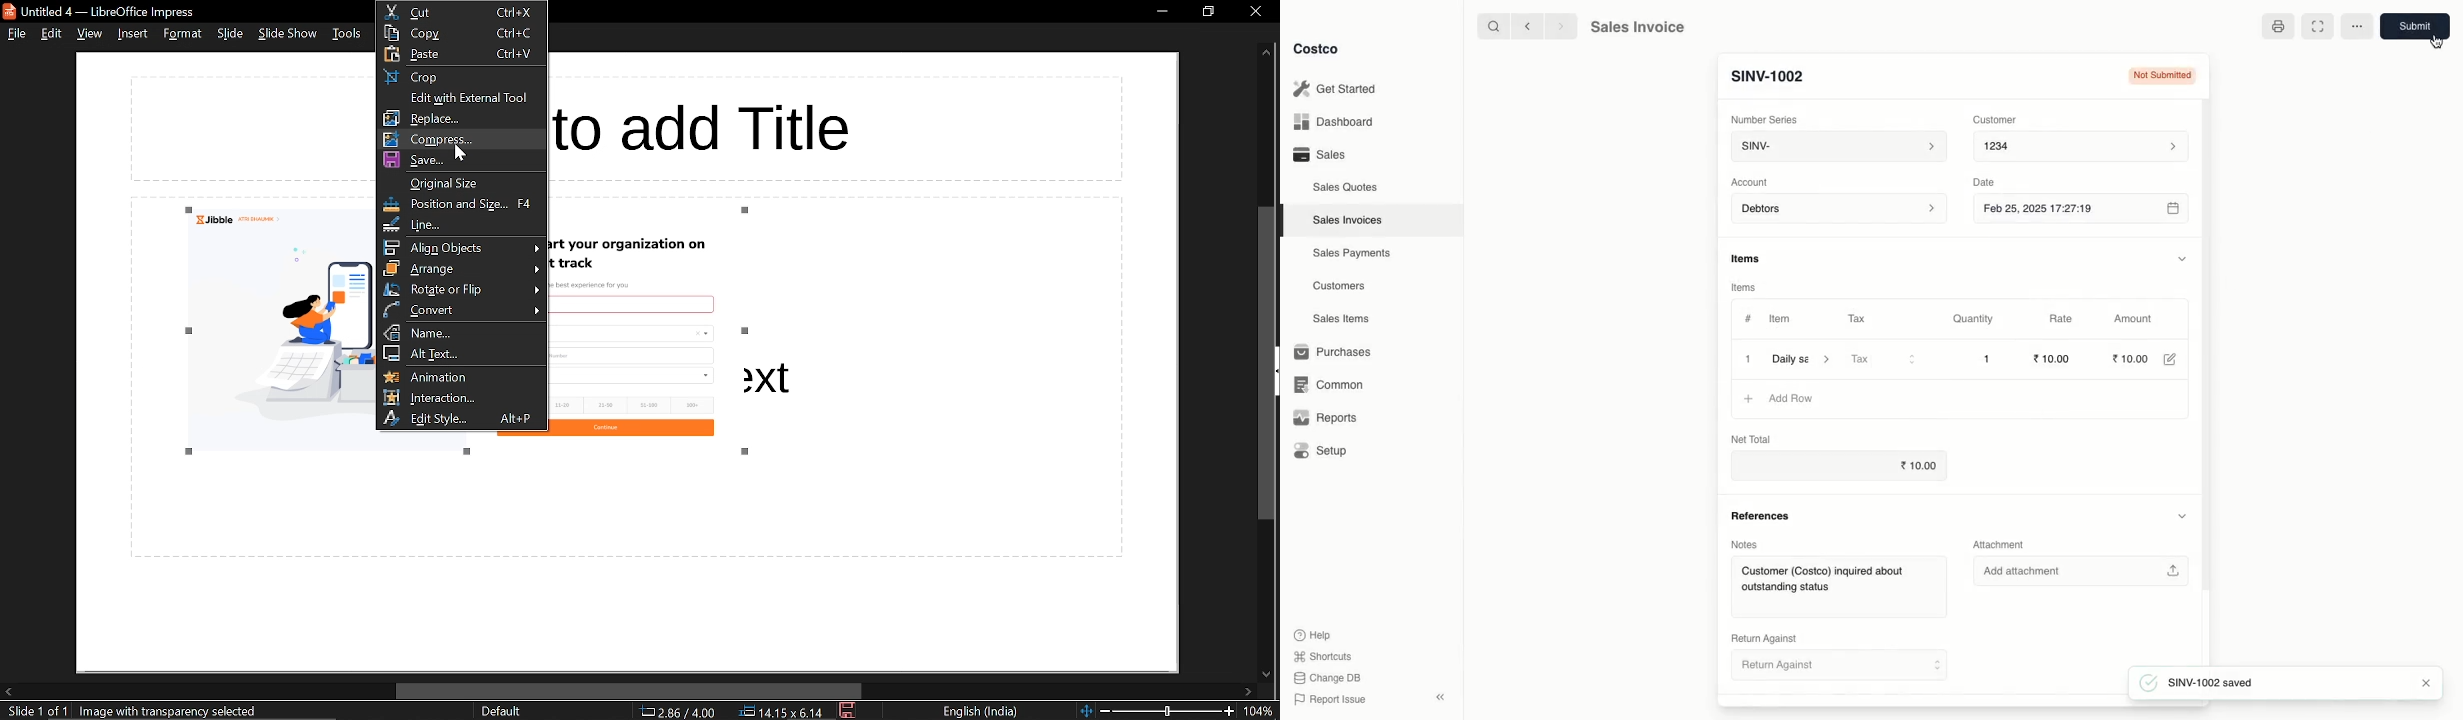 Image resolution: width=2464 pixels, height=728 pixels. Describe the element at coordinates (89, 35) in the screenshot. I see `view` at that location.